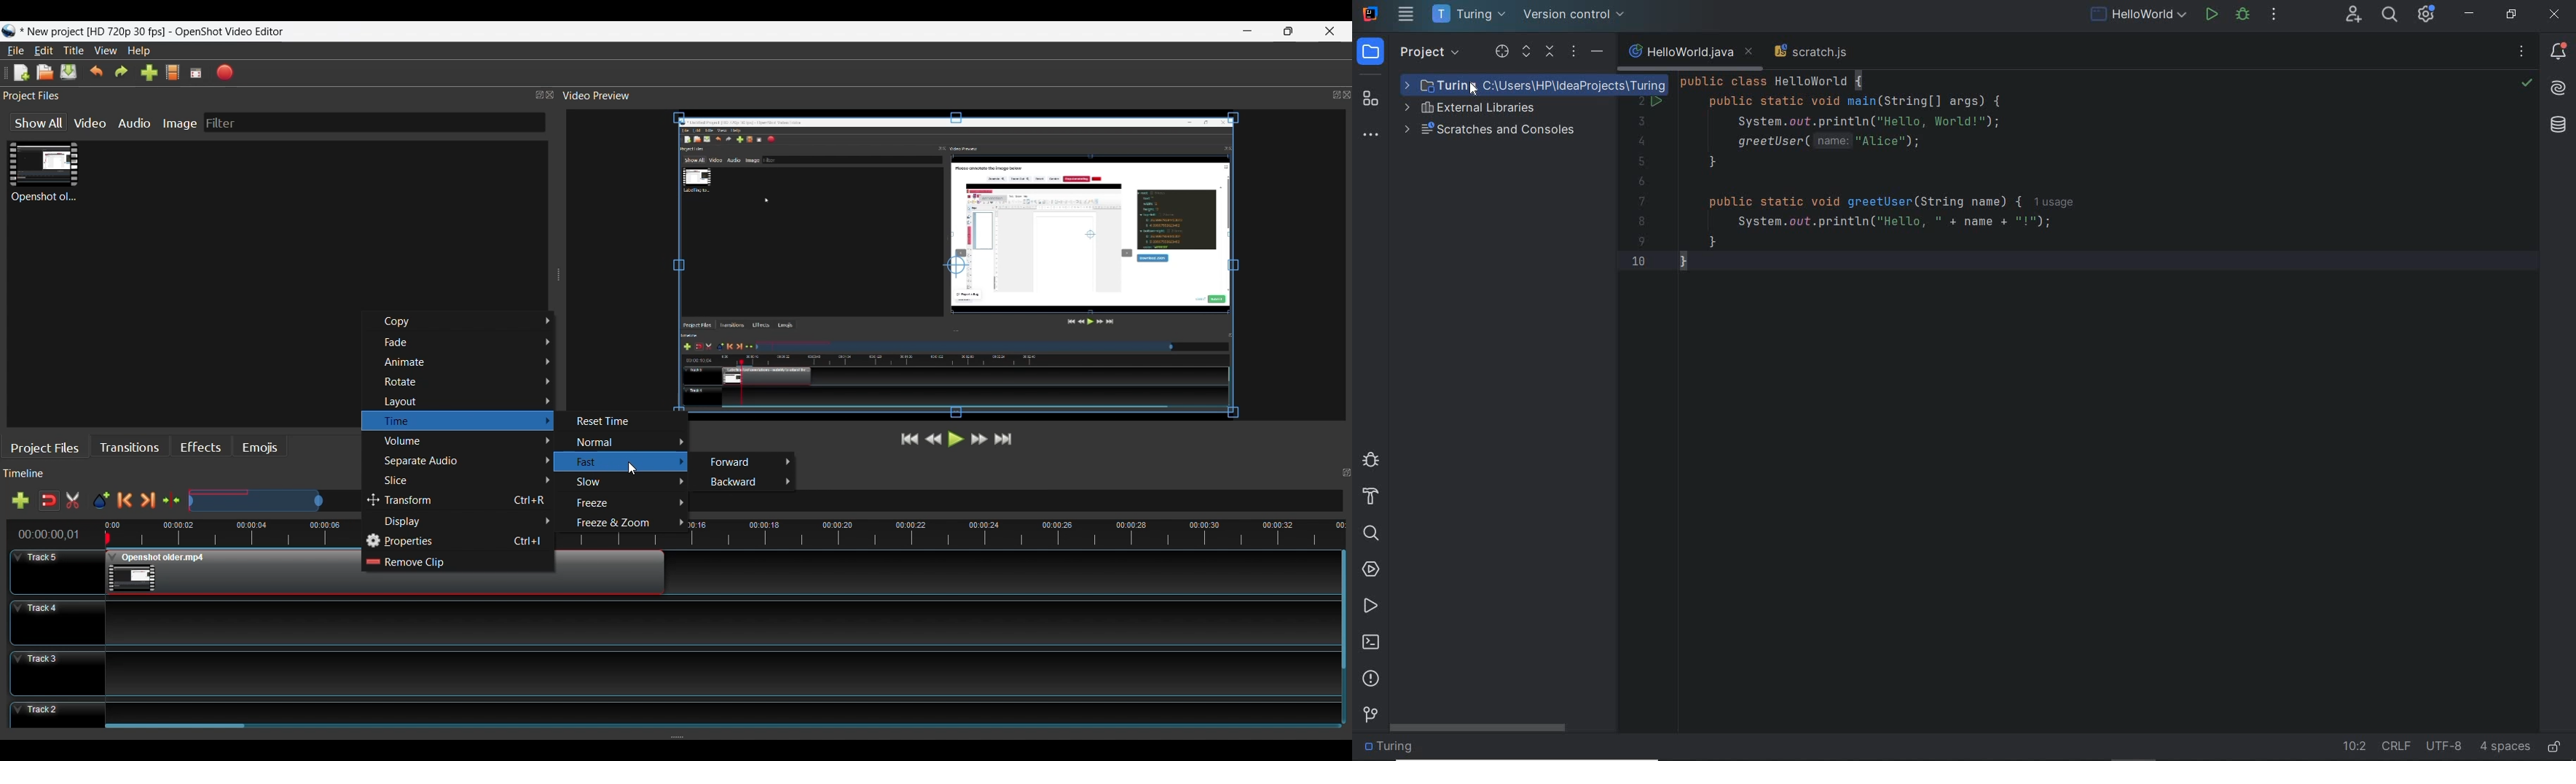 The width and height of the screenshot is (2576, 784). Describe the element at coordinates (225, 573) in the screenshot. I see `Clip at Track Panel` at that location.